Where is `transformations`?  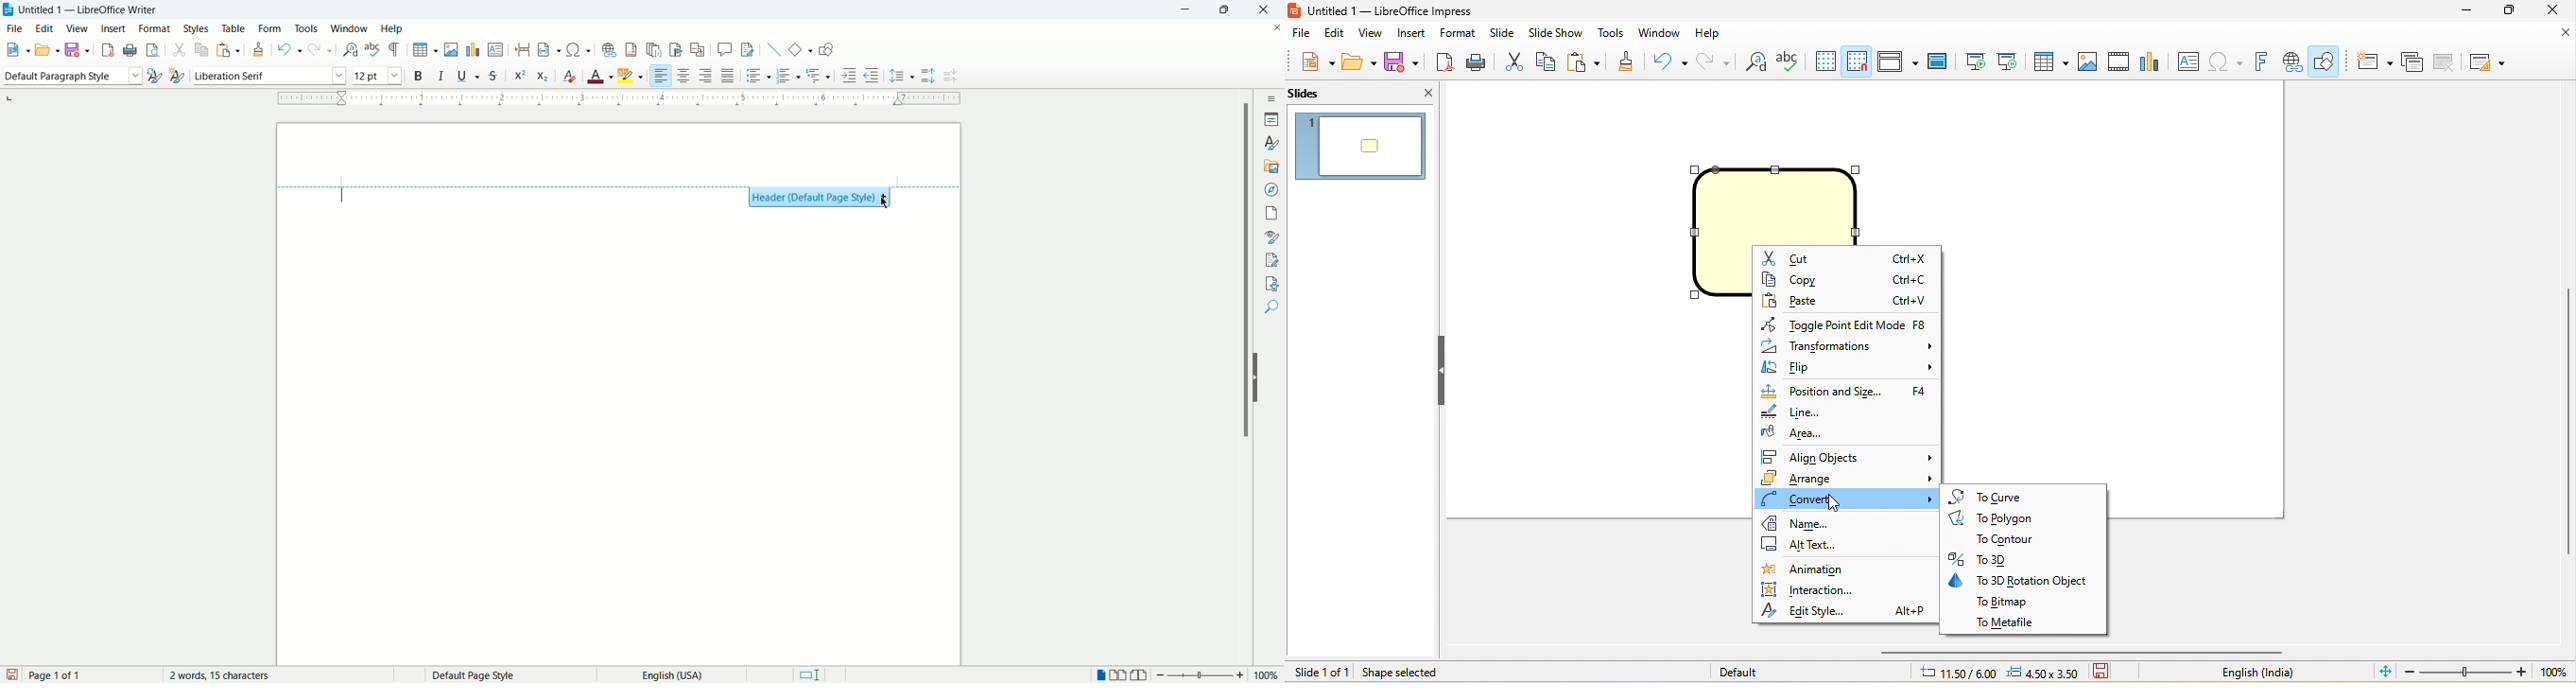 transformations is located at coordinates (1848, 345).